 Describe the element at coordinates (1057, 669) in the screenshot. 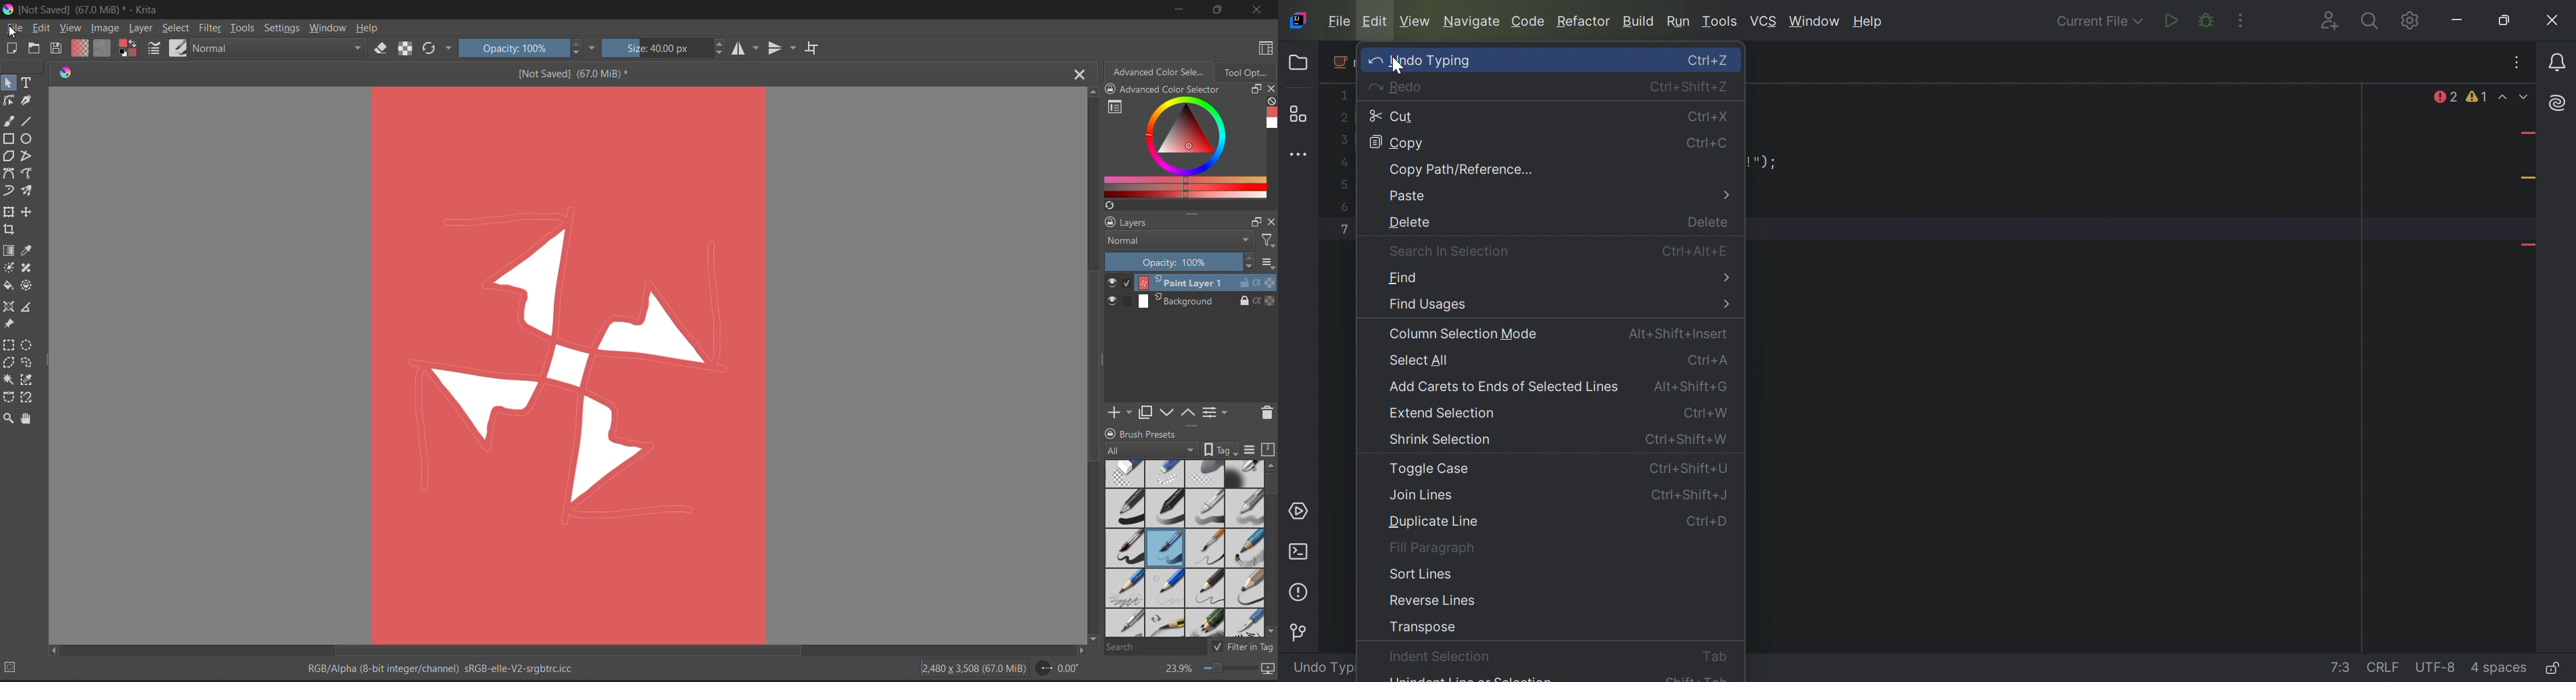

I see `flip angle` at that location.